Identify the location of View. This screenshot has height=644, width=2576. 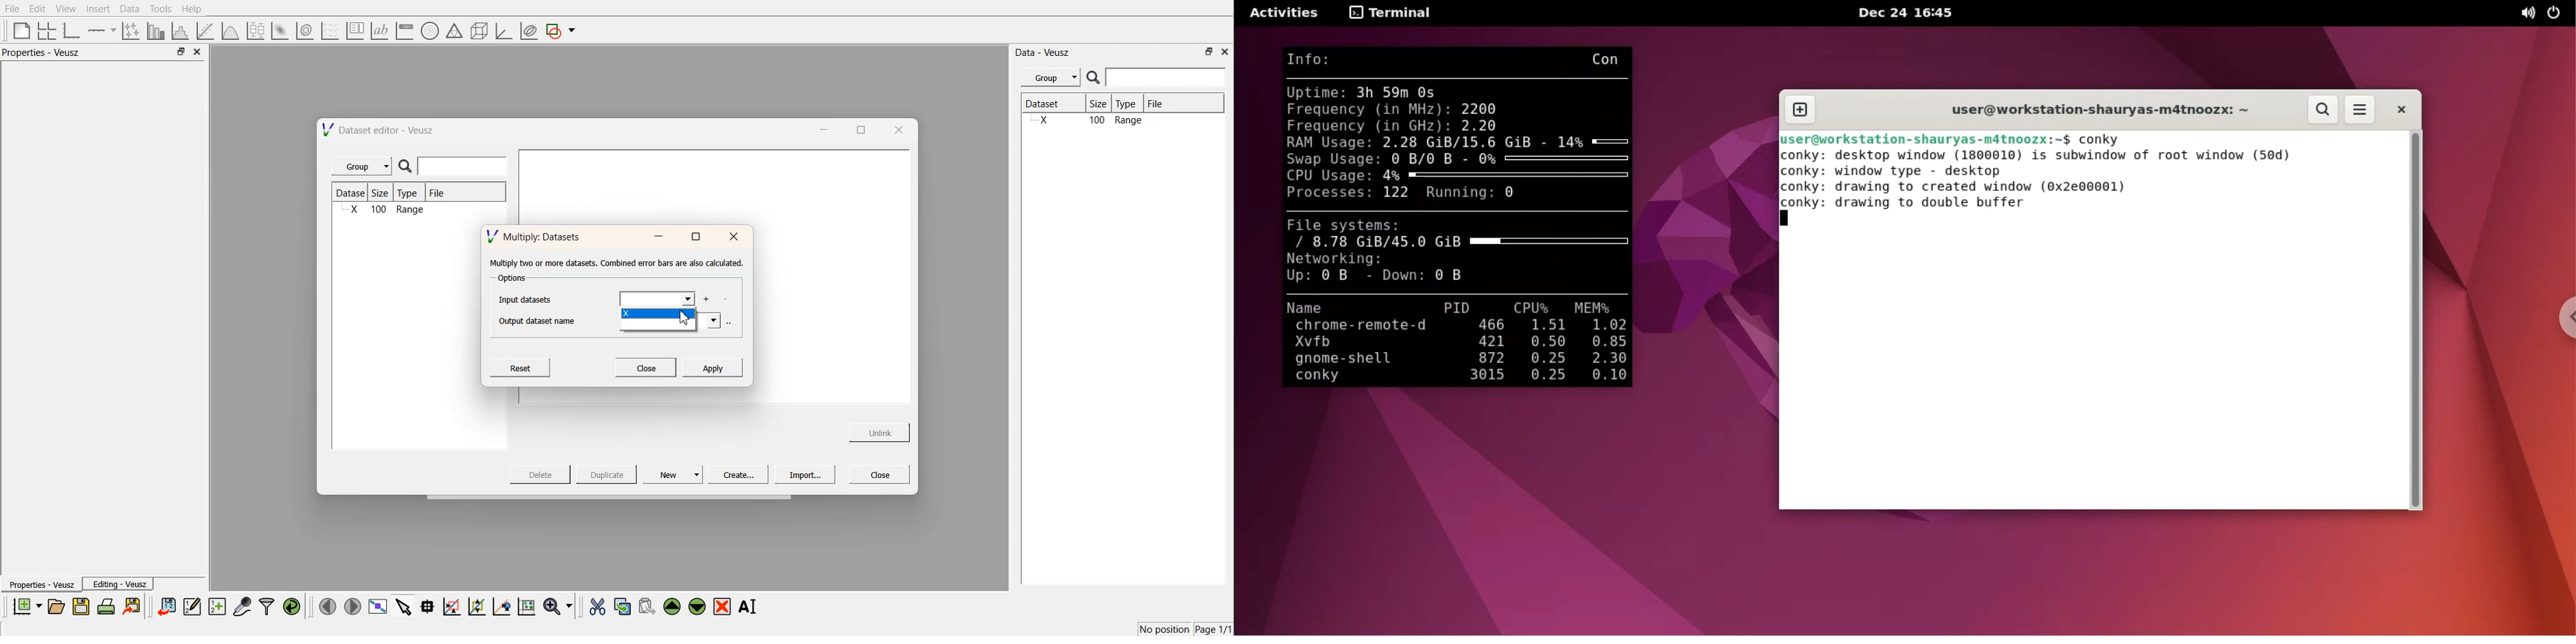
(65, 9).